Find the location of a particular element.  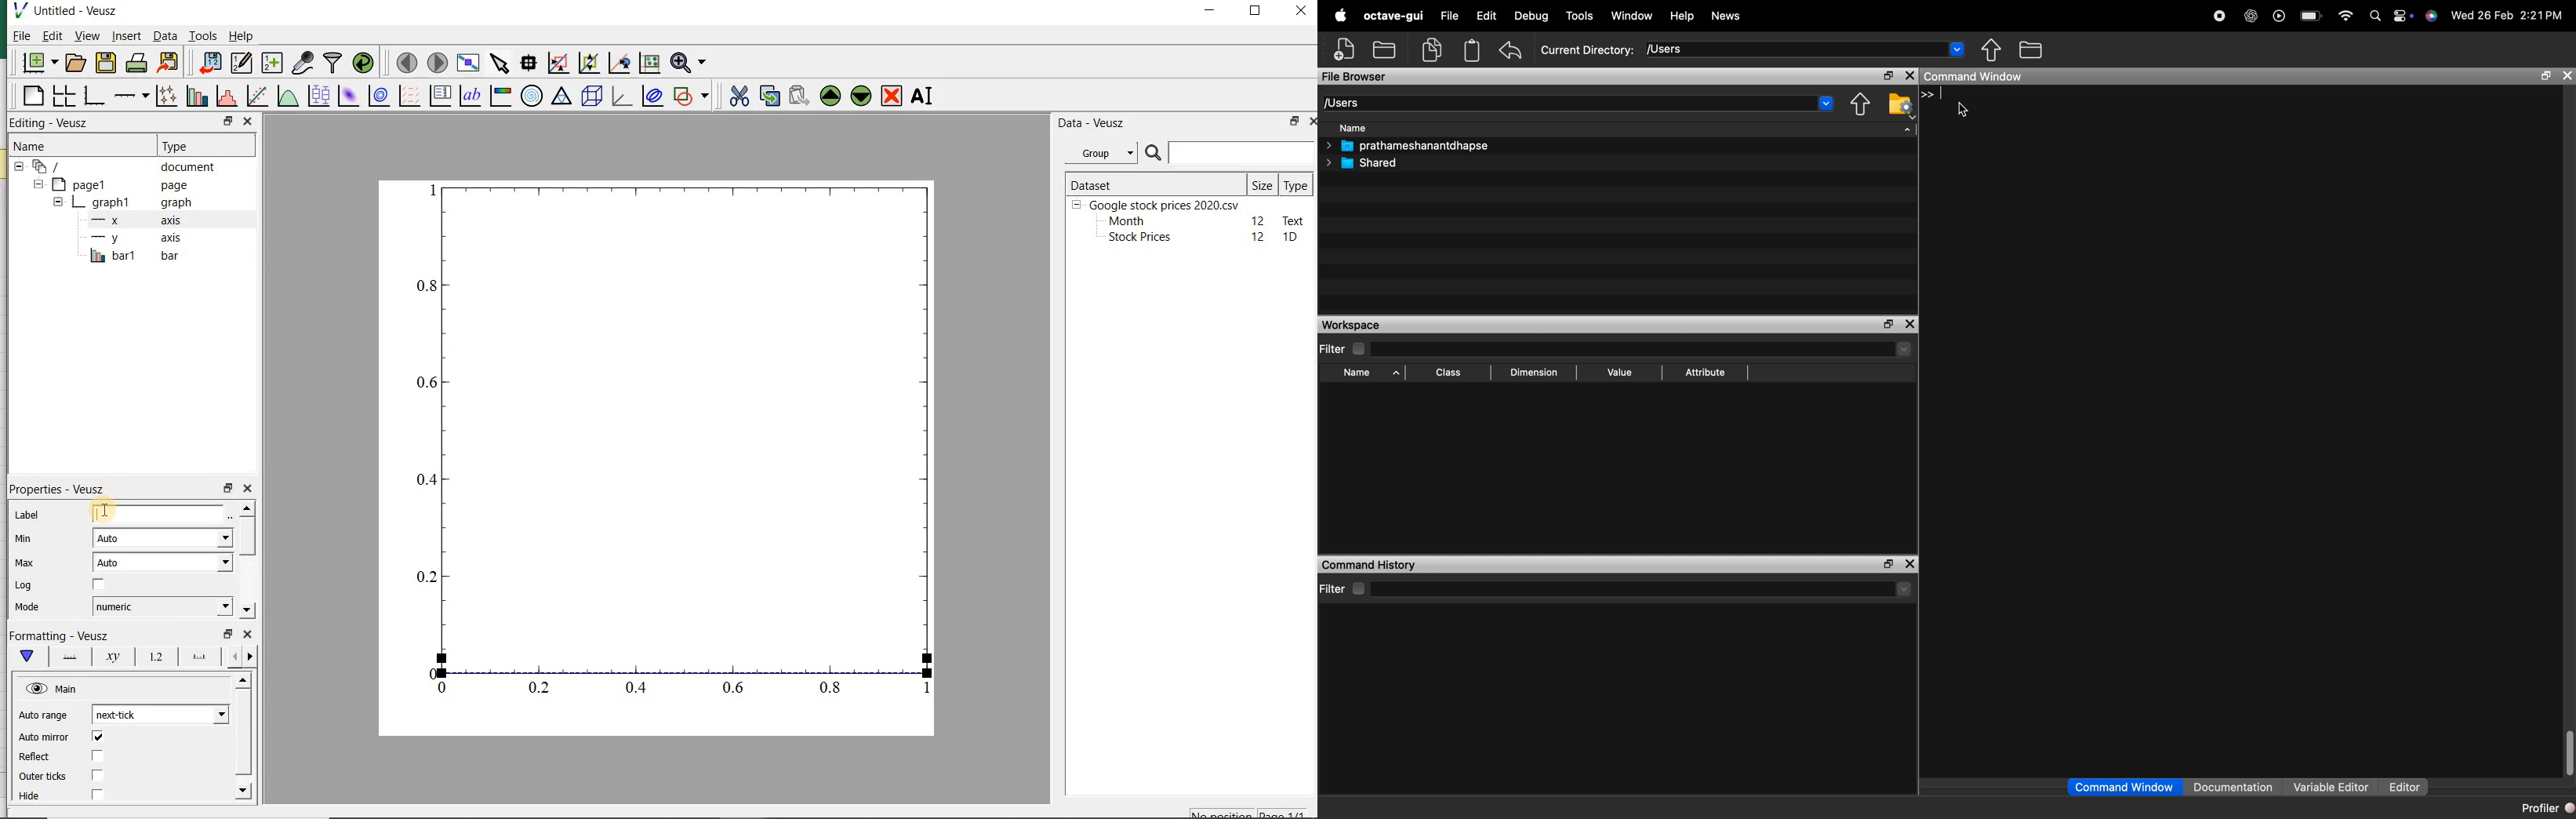

ternary graph is located at coordinates (561, 97).